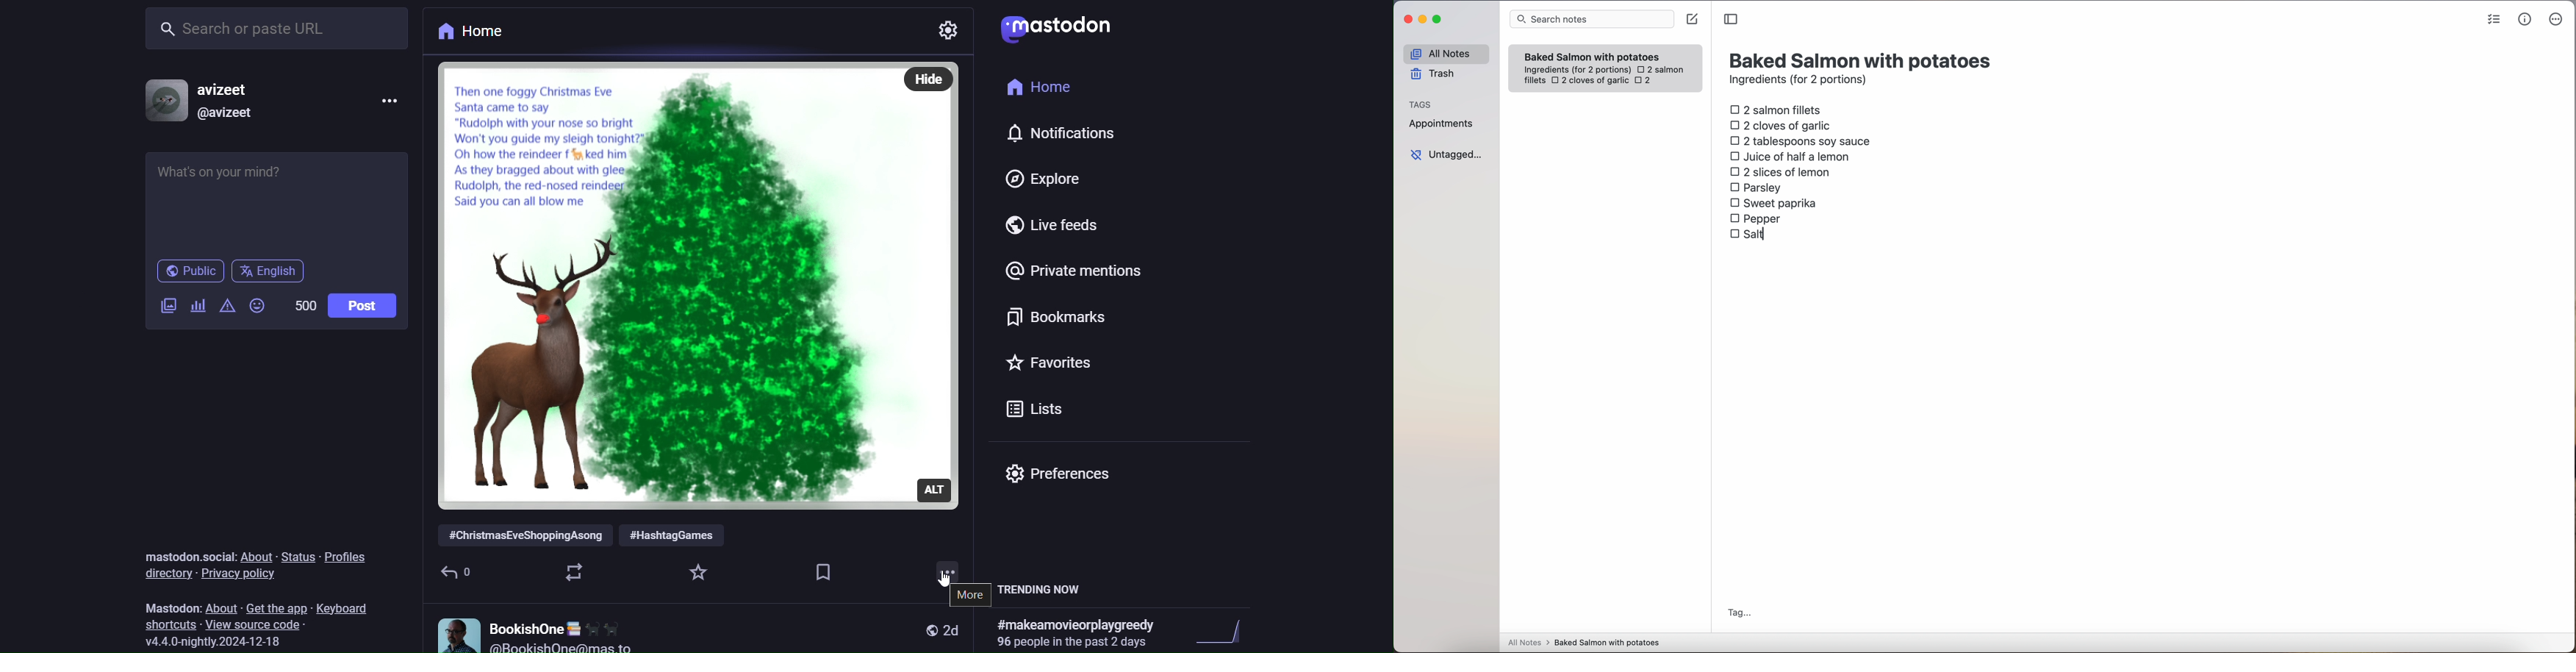 Image resolution: width=2576 pixels, height=672 pixels. Describe the element at coordinates (259, 305) in the screenshot. I see `emoji` at that location.